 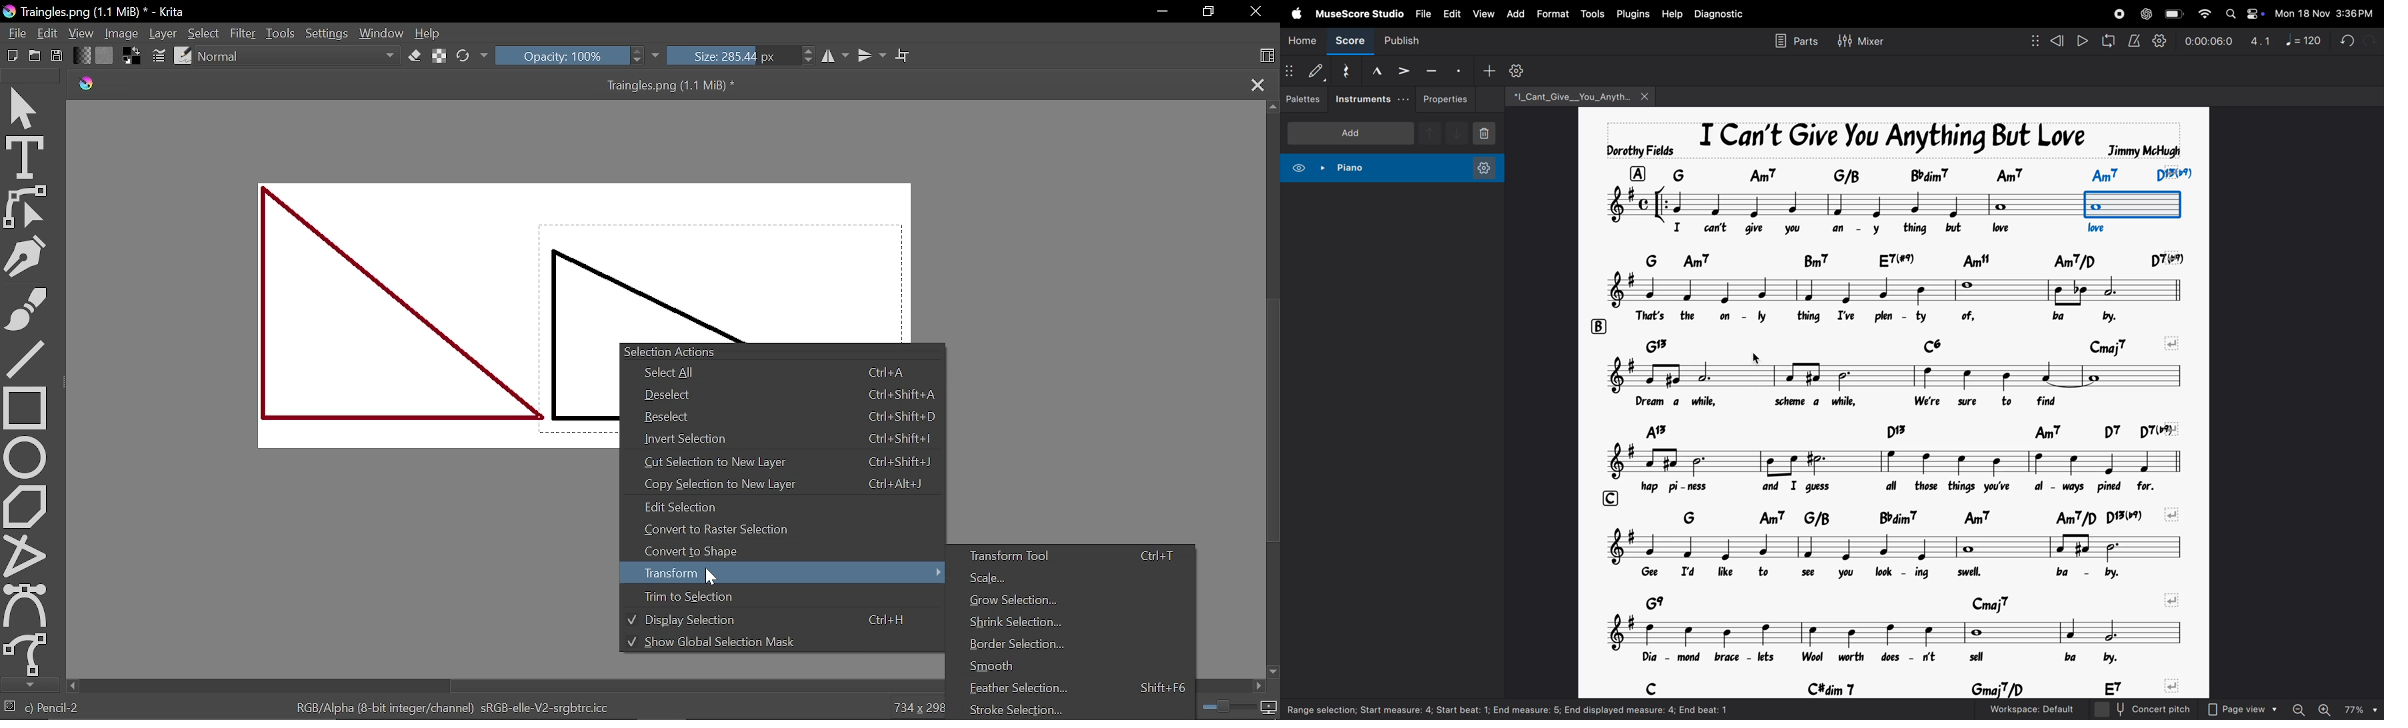 I want to click on  default, so click(x=1306, y=70).